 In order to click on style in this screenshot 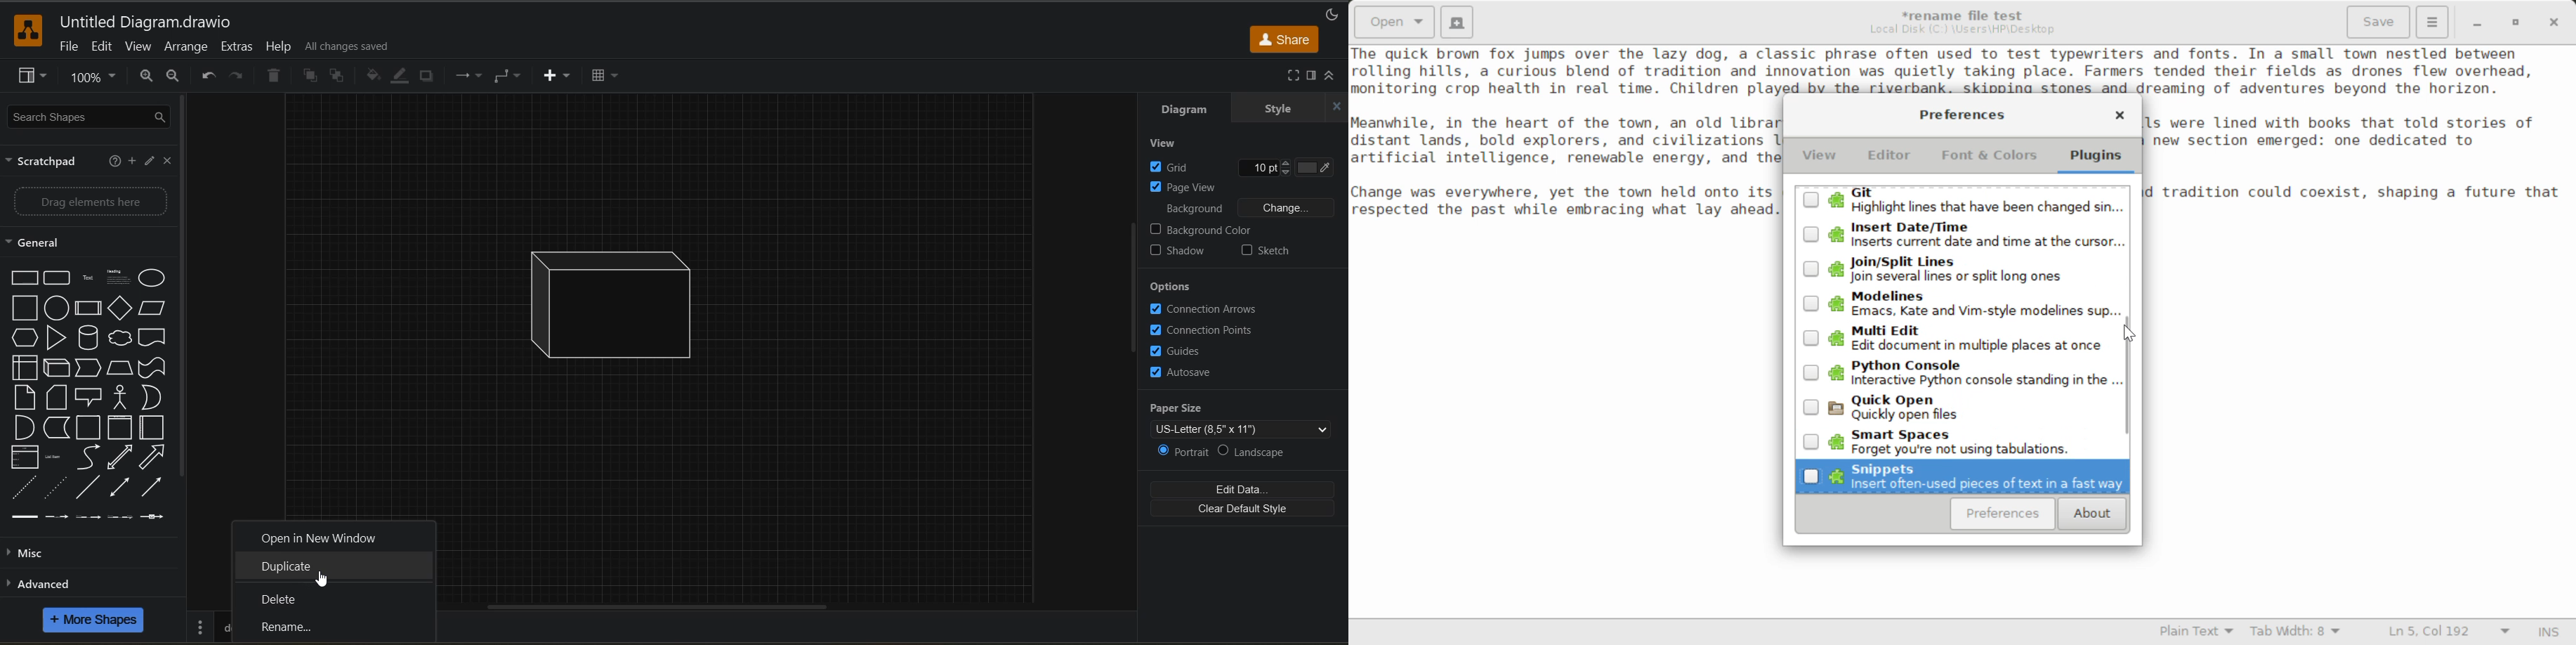, I will do `click(1282, 110)`.